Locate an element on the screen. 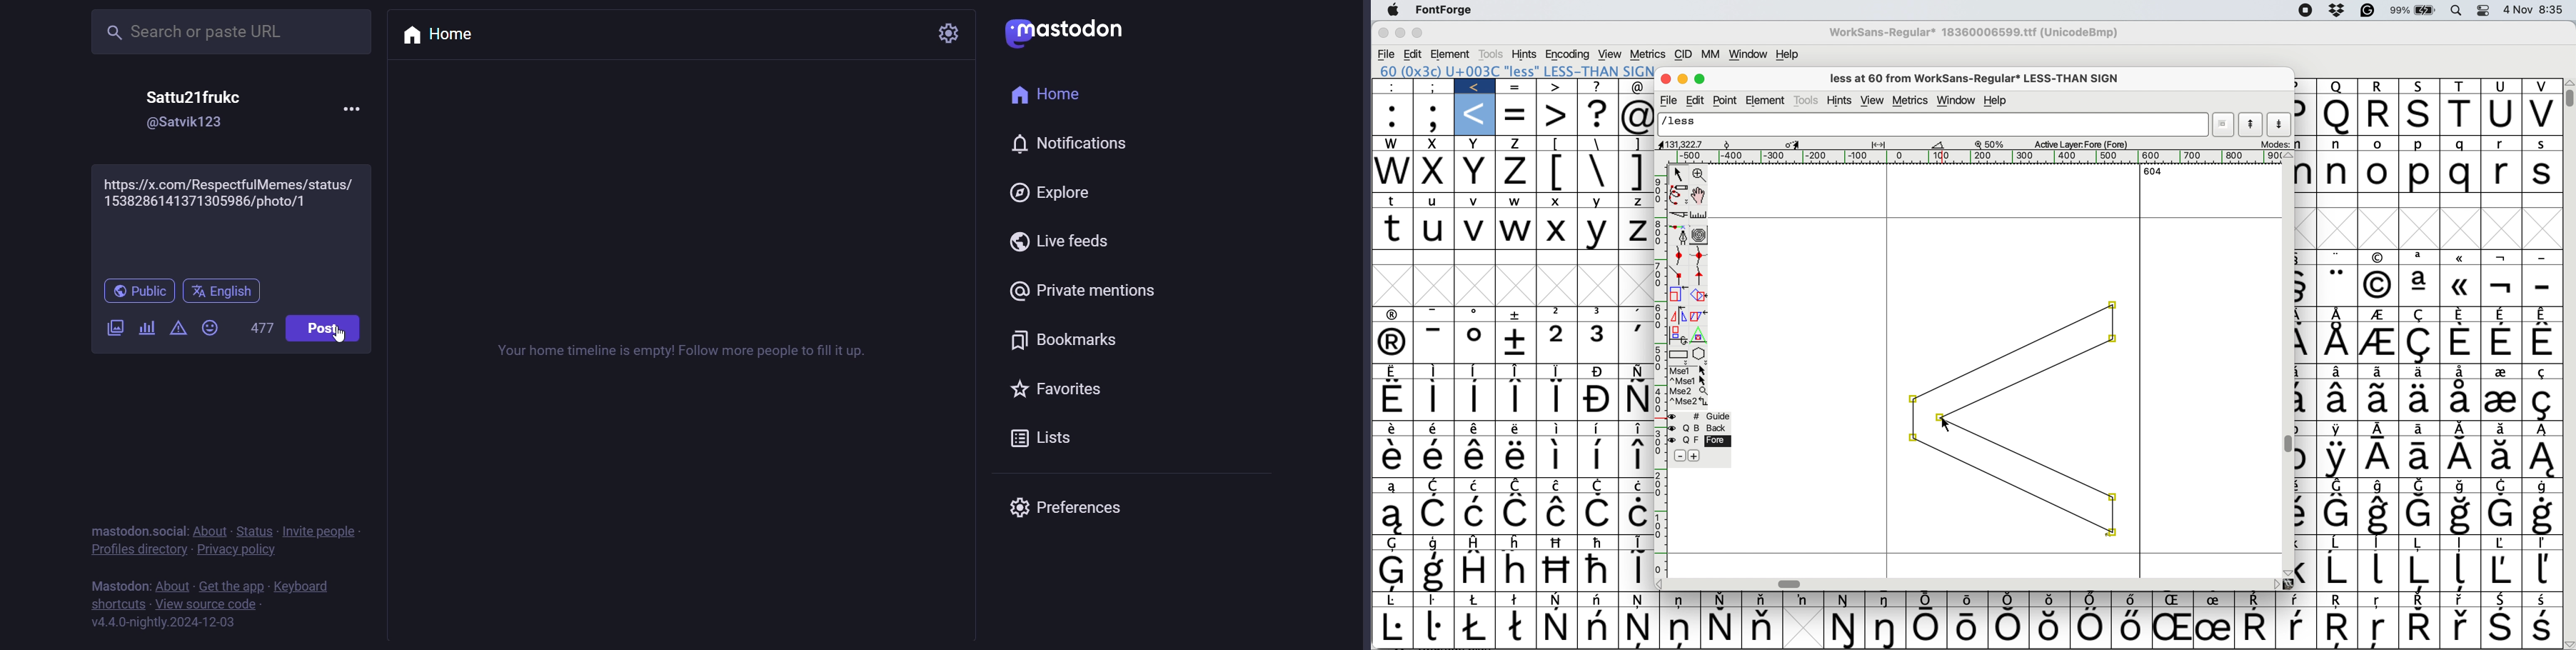 The image size is (2576, 672). maximise is located at coordinates (1423, 35).